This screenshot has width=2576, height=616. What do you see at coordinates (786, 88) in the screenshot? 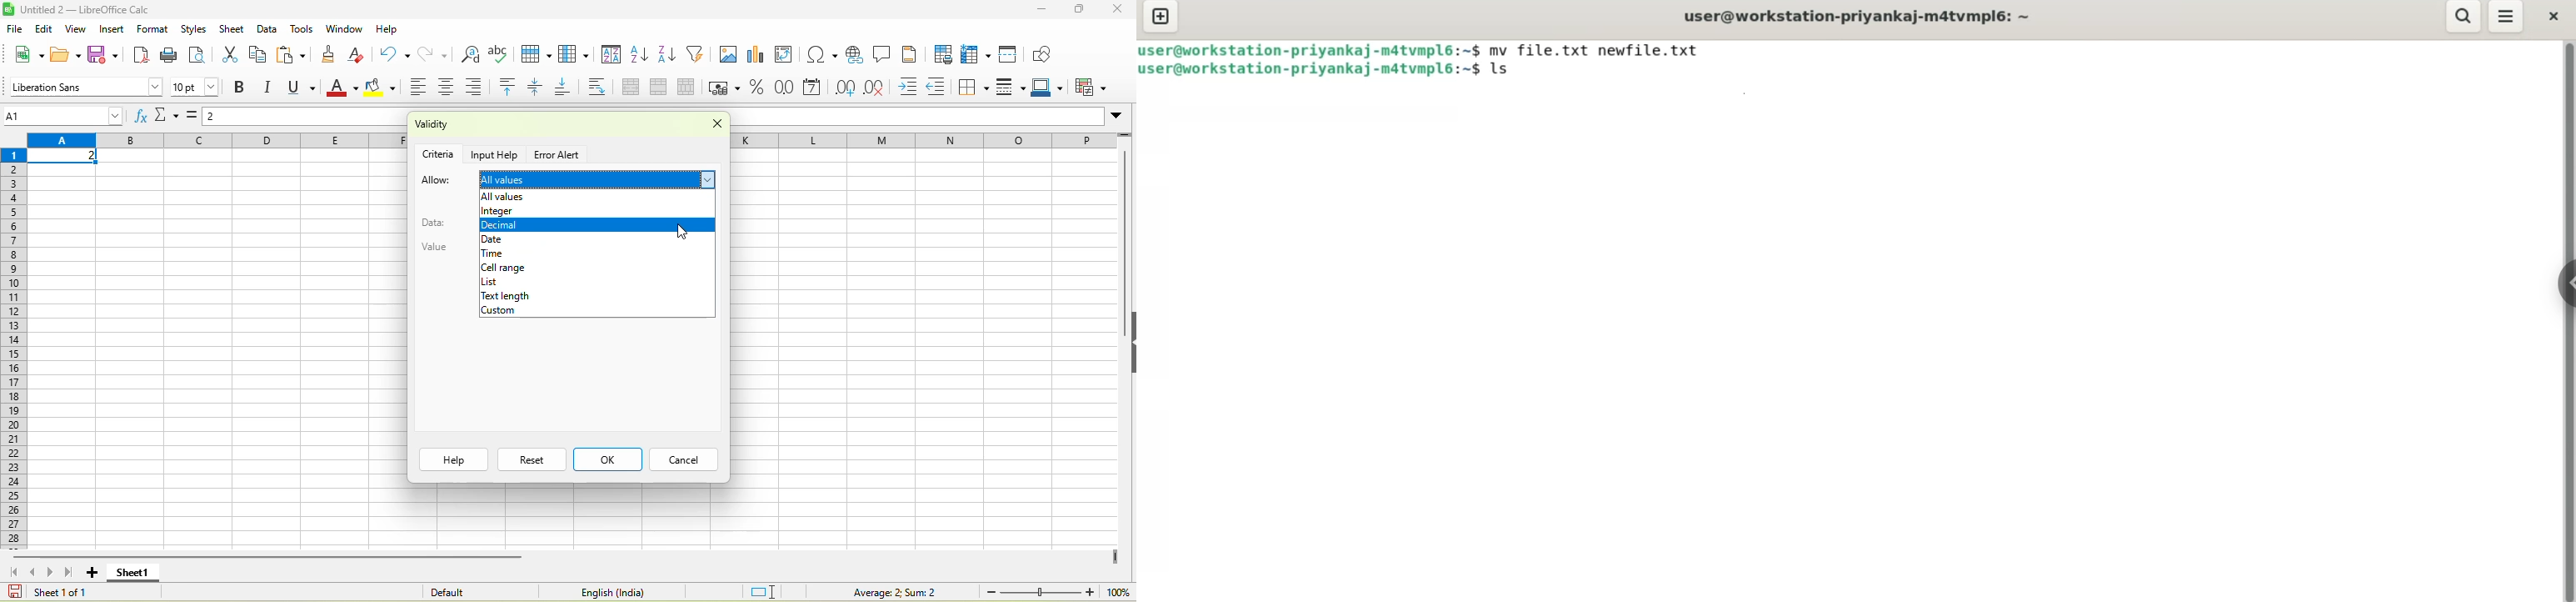
I see `format as number` at bounding box center [786, 88].